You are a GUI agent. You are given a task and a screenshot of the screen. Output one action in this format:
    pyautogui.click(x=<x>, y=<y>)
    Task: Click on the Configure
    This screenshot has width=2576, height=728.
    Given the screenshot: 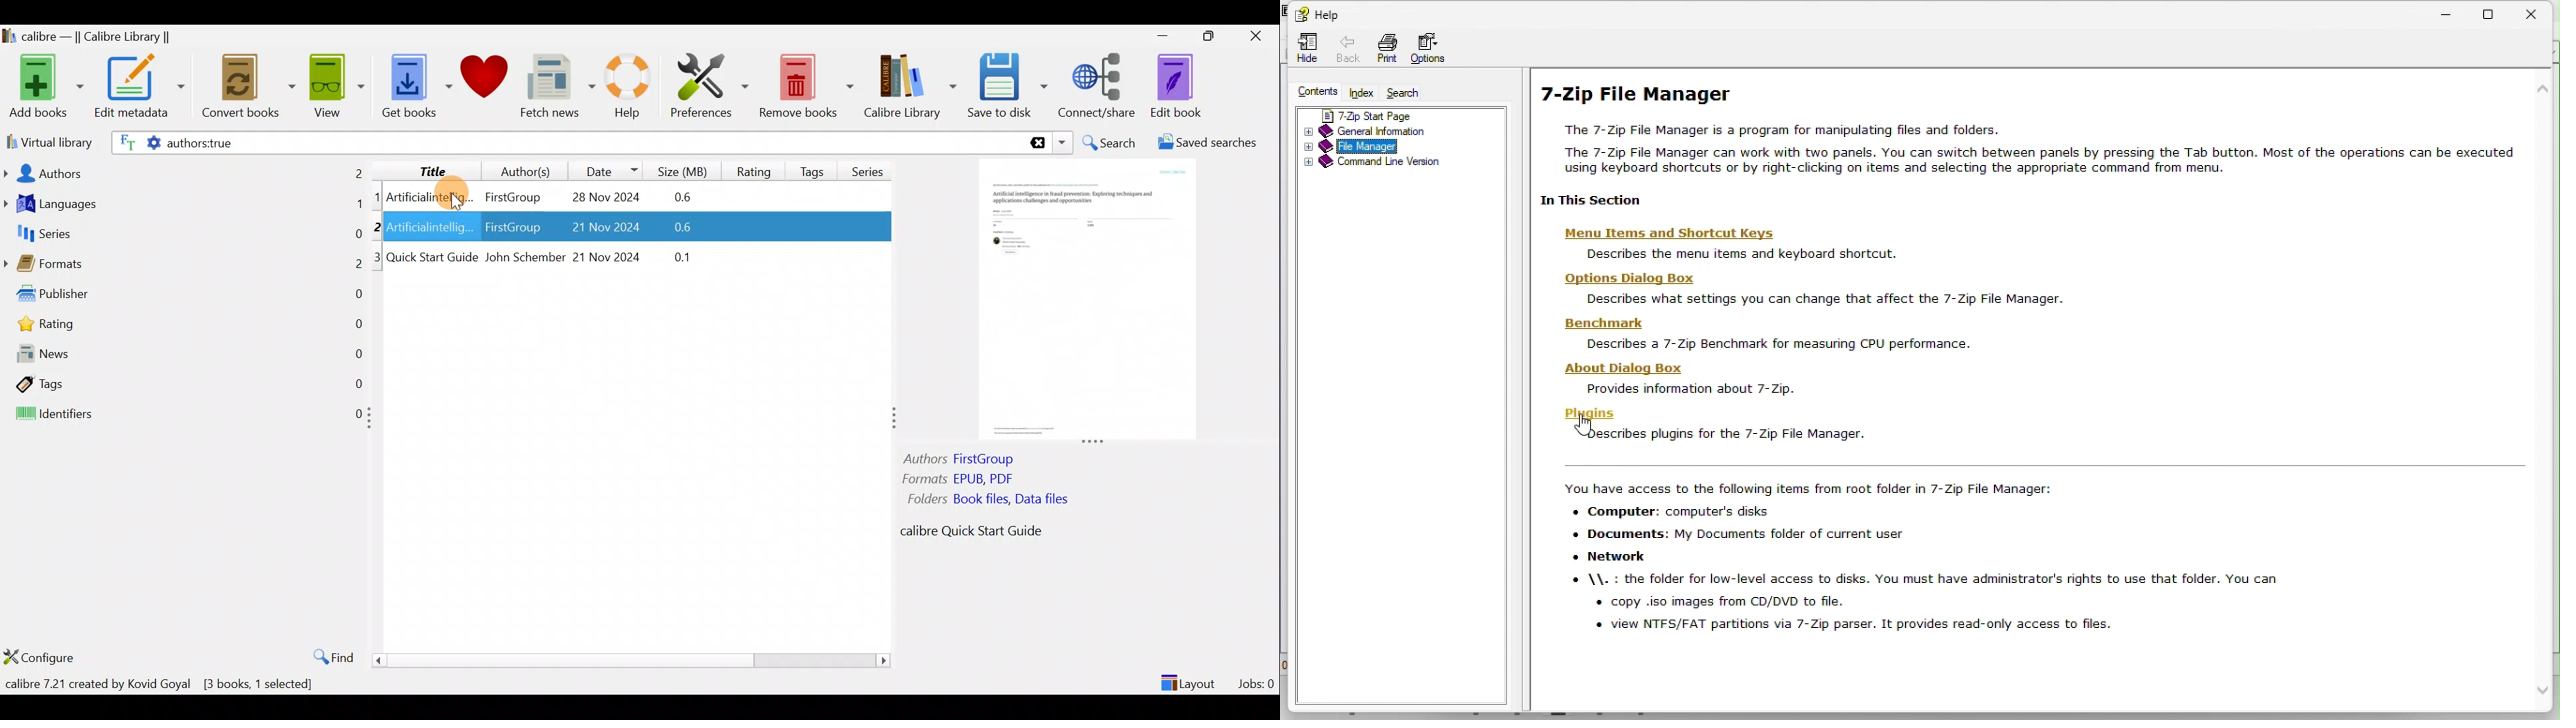 What is the action you would take?
    pyautogui.click(x=43, y=657)
    